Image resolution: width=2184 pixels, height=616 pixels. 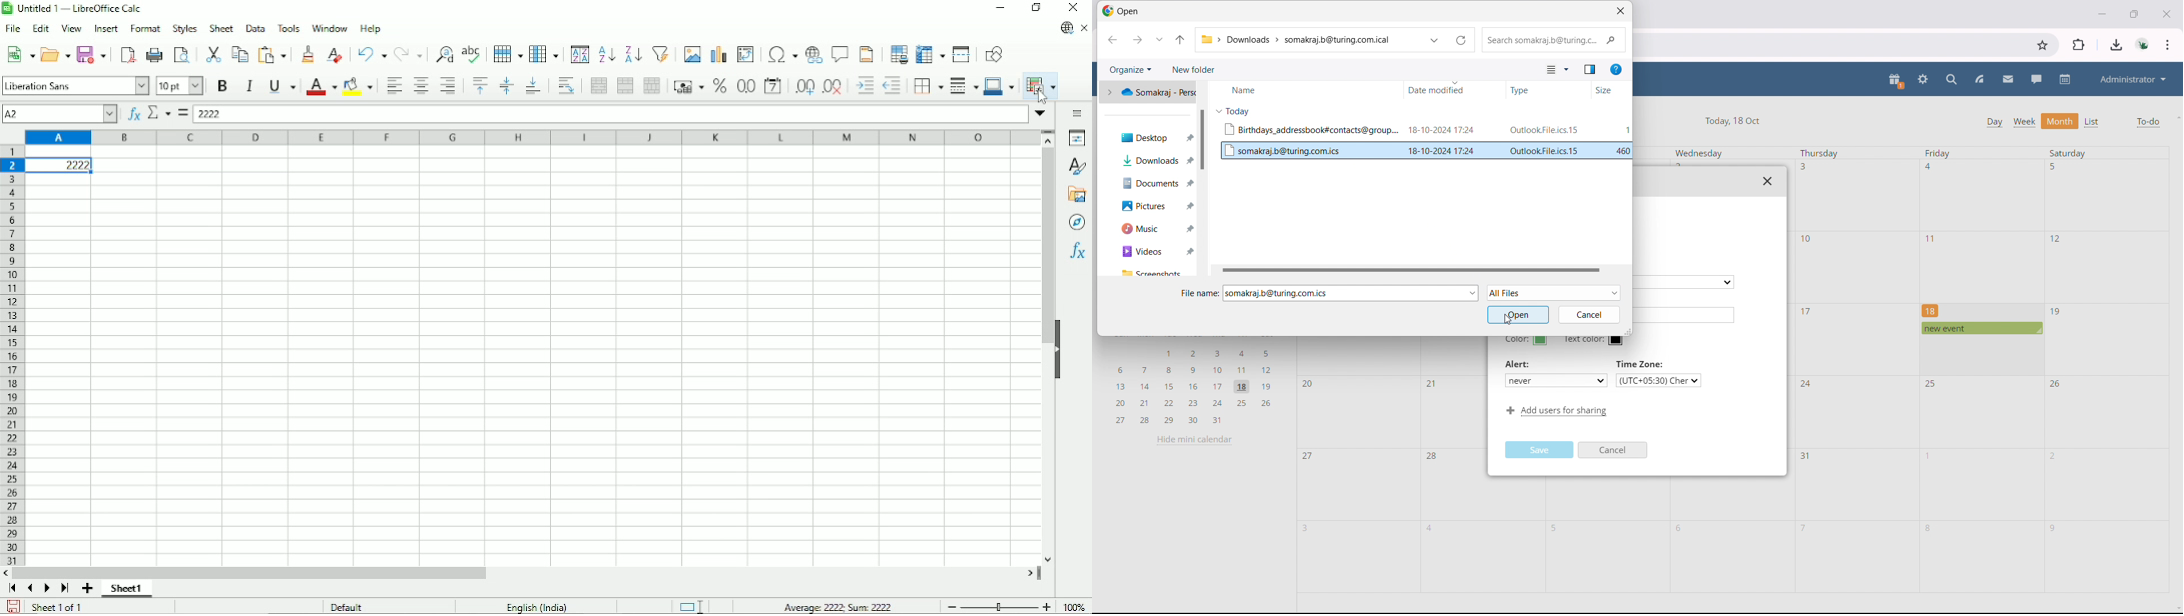 What do you see at coordinates (14, 605) in the screenshot?
I see `Save` at bounding box center [14, 605].